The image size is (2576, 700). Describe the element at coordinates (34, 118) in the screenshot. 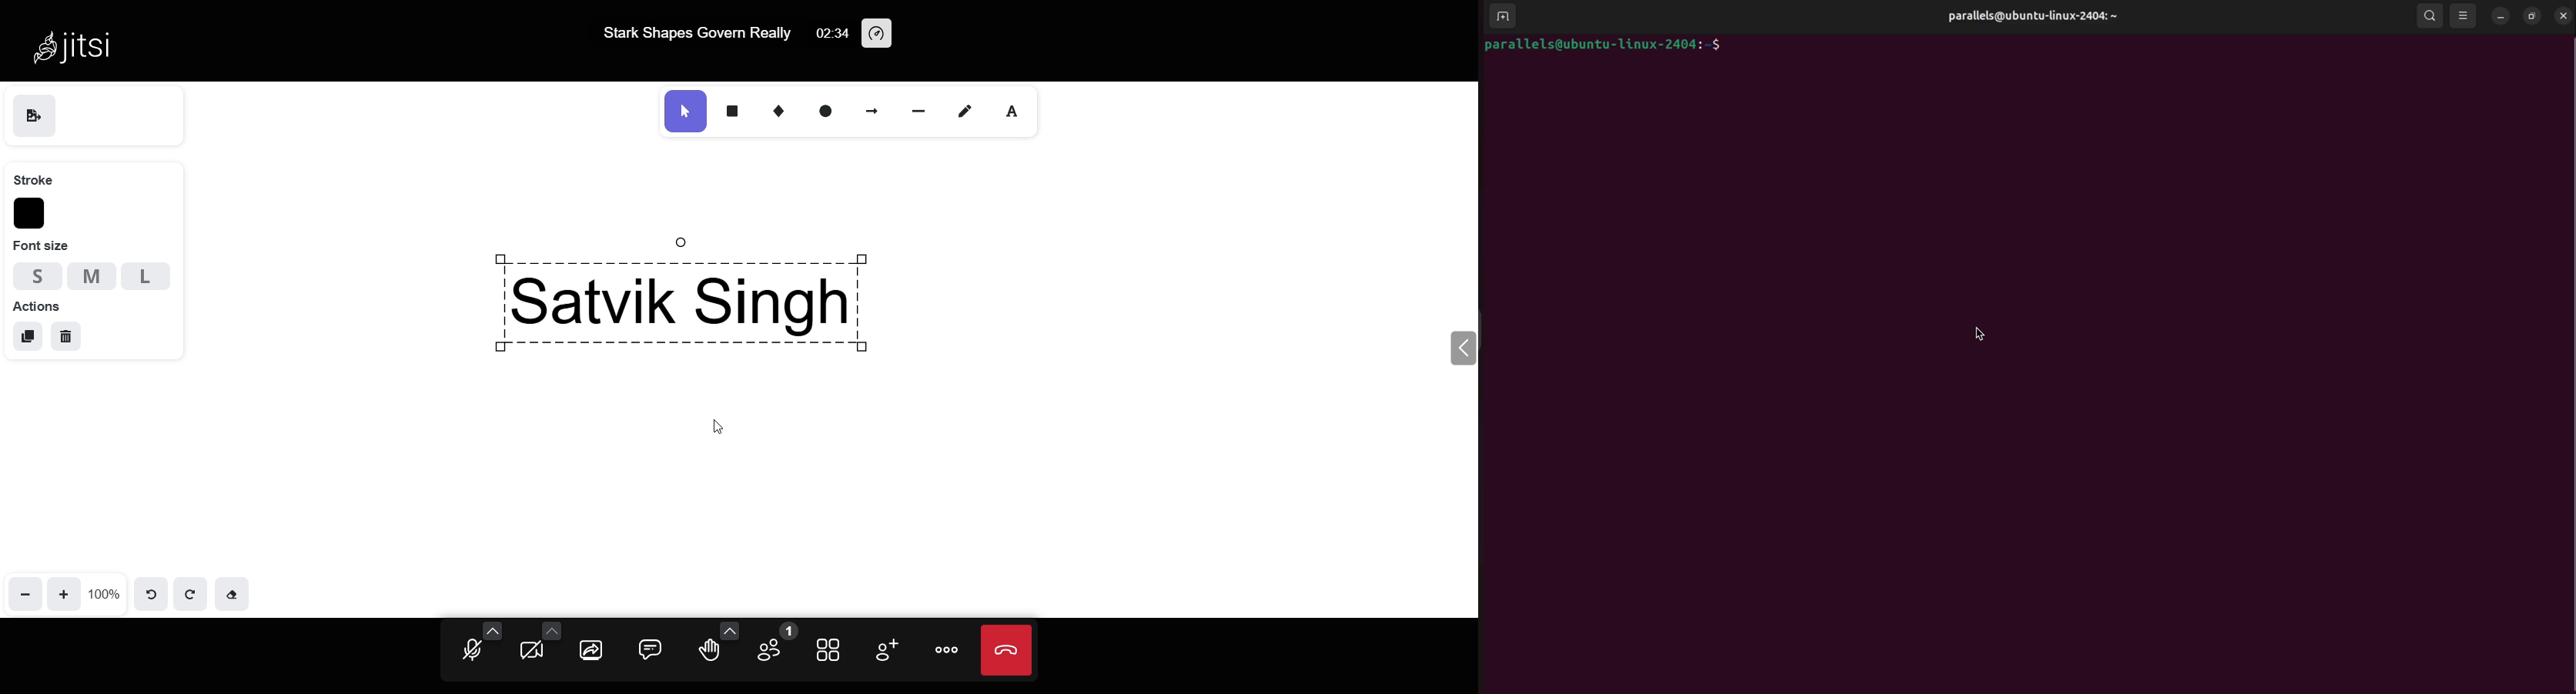

I see `save as image` at that location.